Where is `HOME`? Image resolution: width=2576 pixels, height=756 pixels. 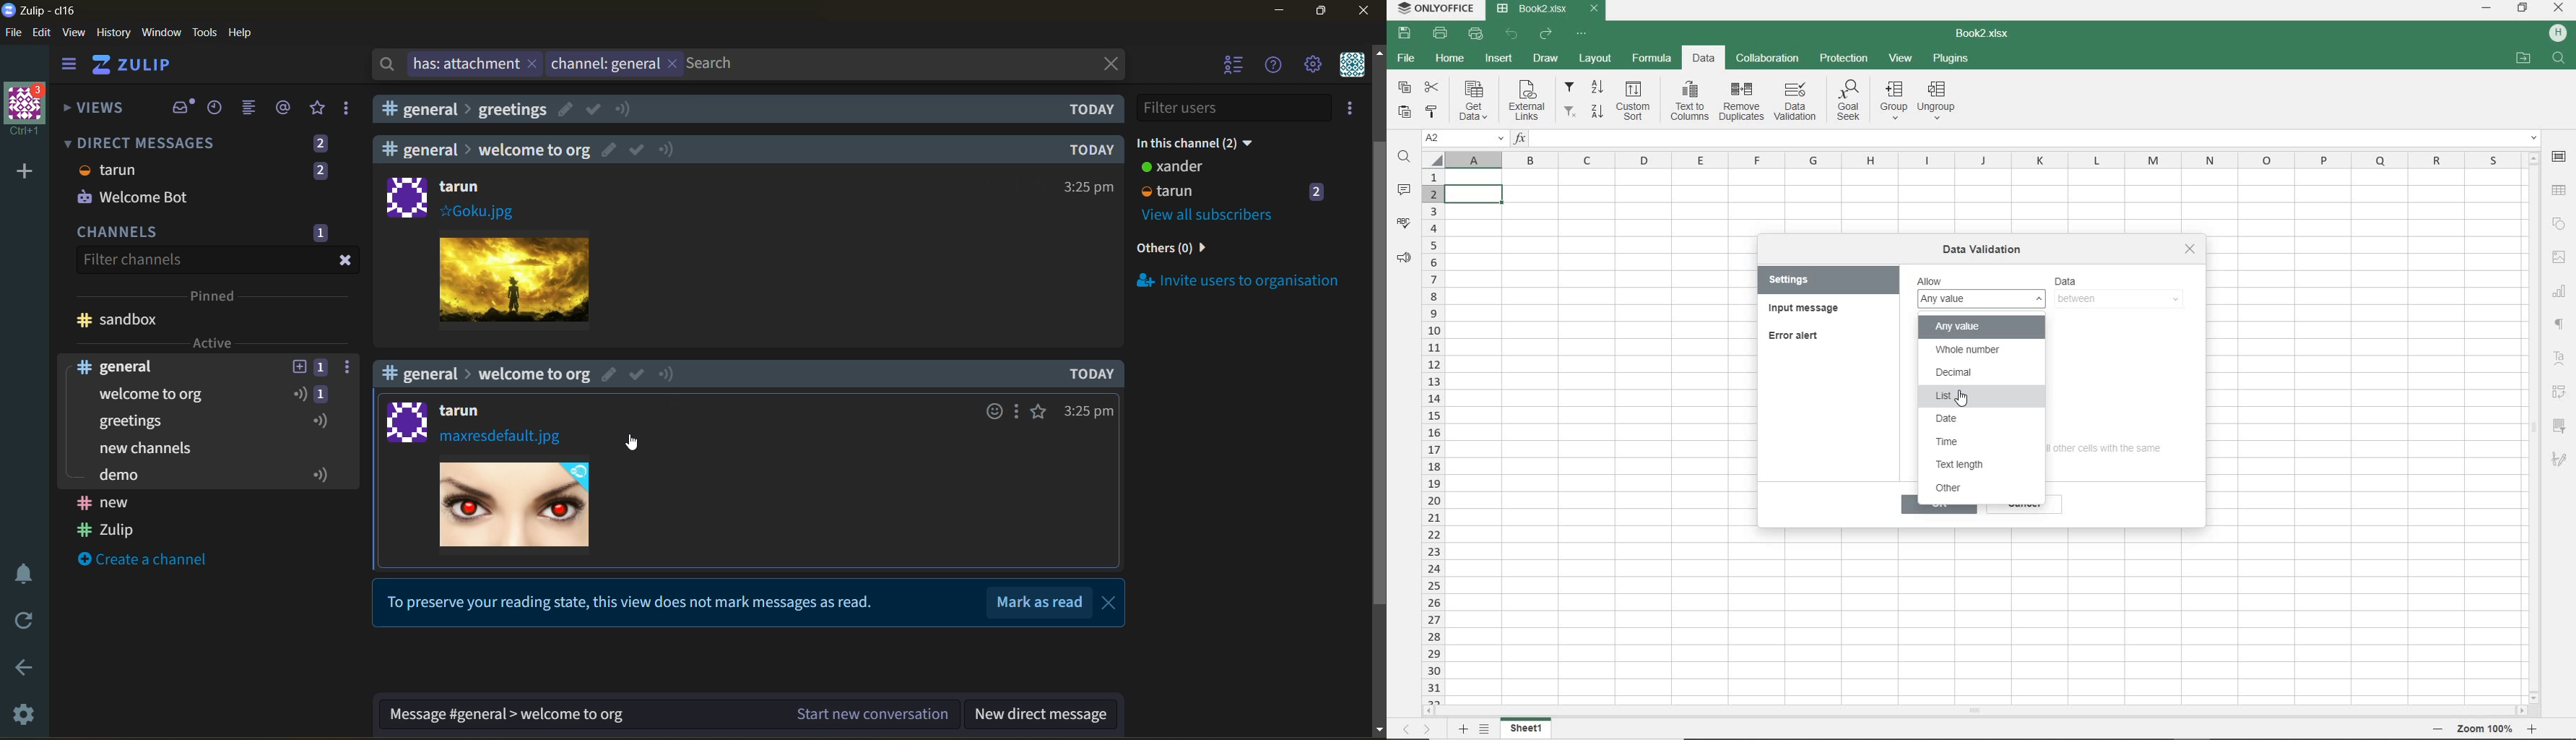
HOME is located at coordinates (1451, 60).